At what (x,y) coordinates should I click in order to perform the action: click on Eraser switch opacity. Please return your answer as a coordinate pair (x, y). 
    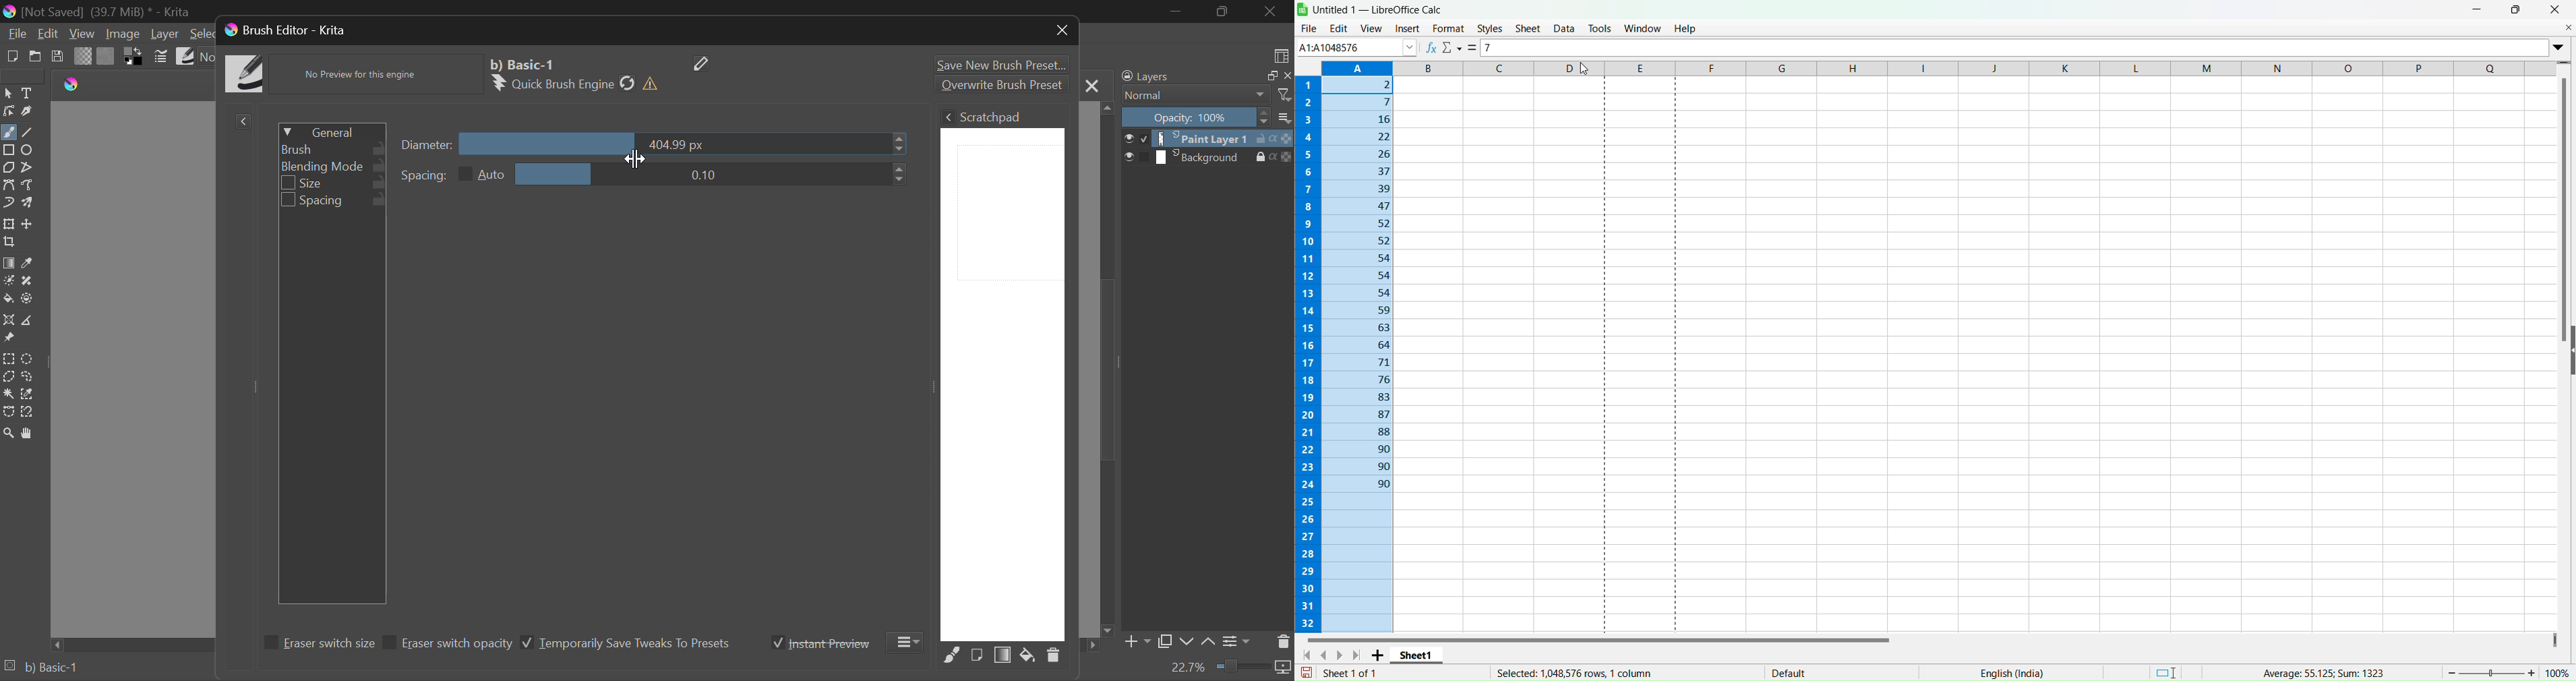
    Looking at the image, I should click on (449, 644).